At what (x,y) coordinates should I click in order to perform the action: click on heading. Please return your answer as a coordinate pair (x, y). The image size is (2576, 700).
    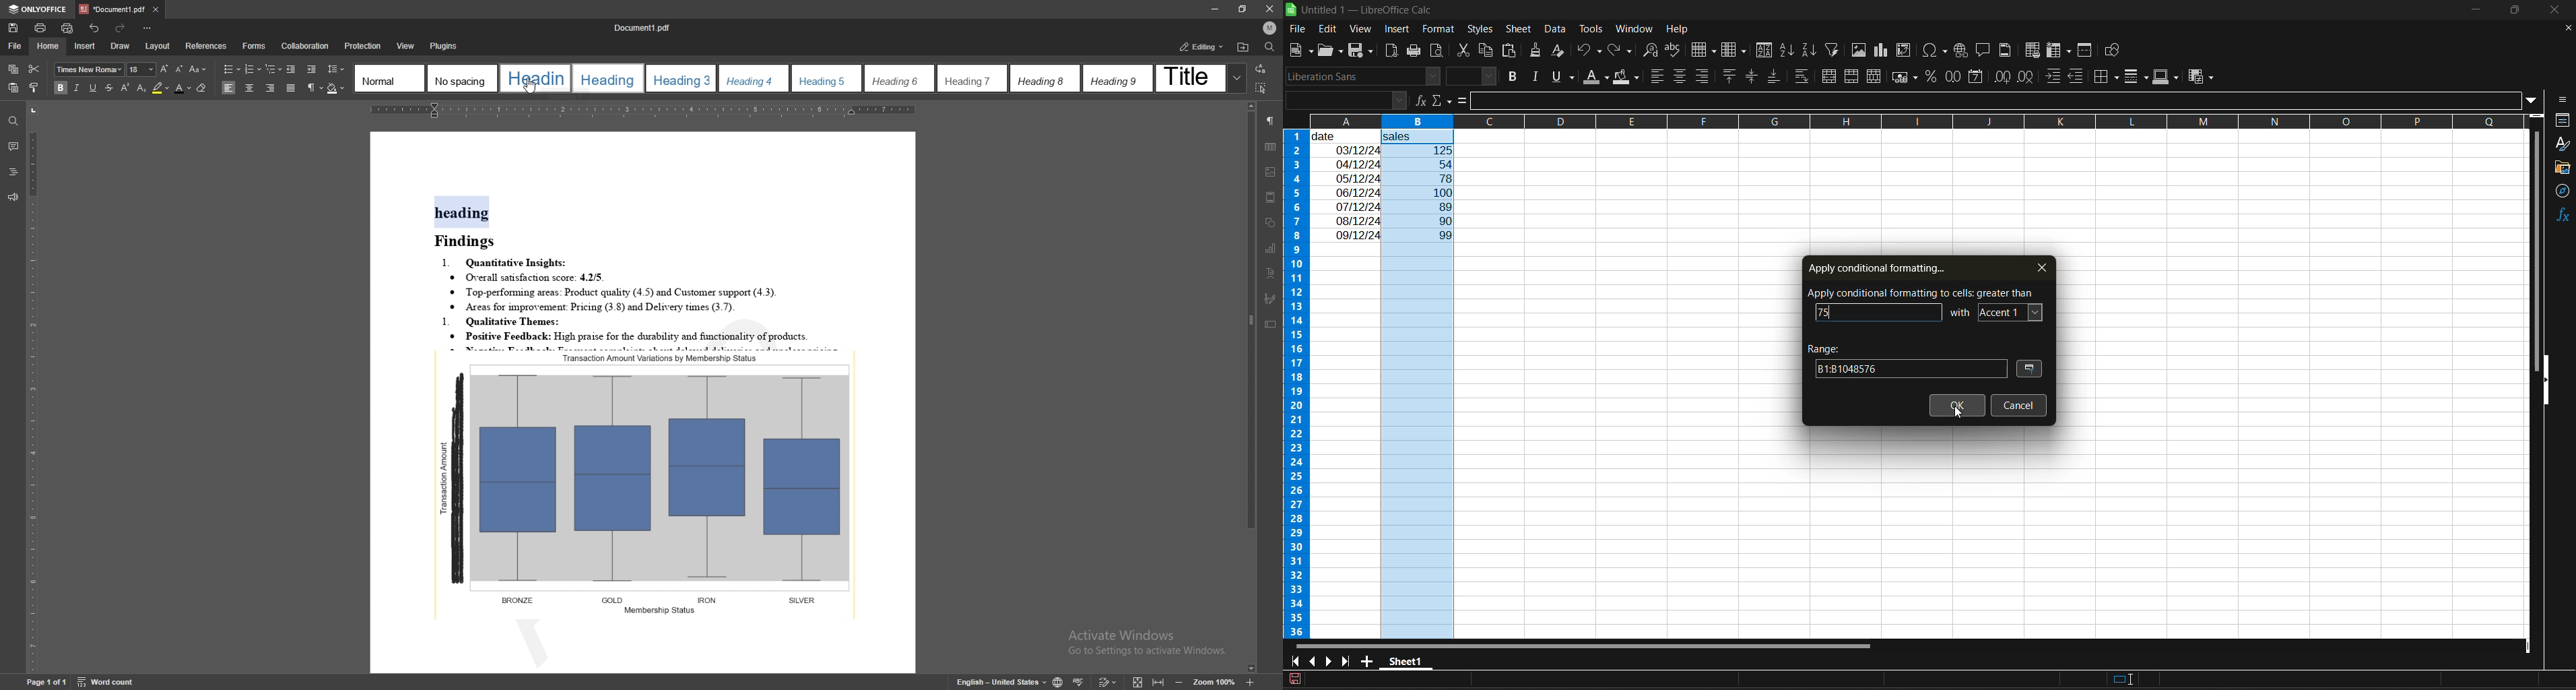
    Looking at the image, I should click on (463, 213).